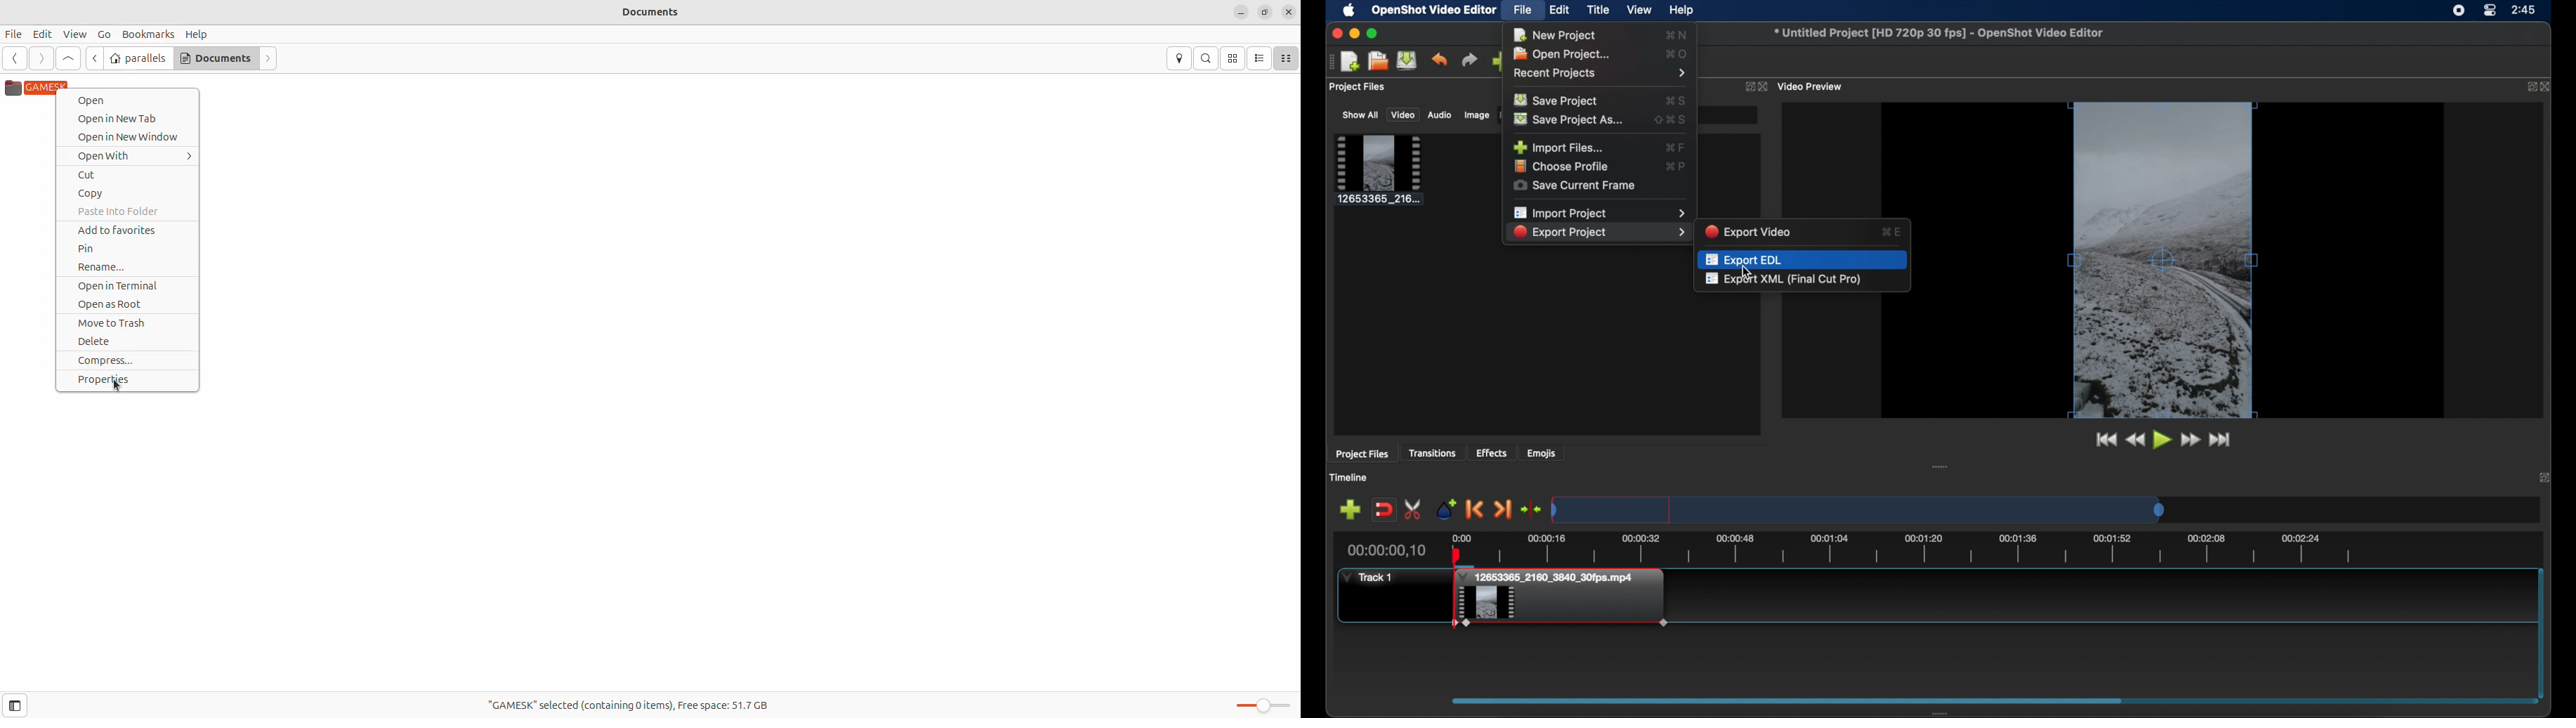  What do you see at coordinates (74, 35) in the screenshot?
I see `View` at bounding box center [74, 35].